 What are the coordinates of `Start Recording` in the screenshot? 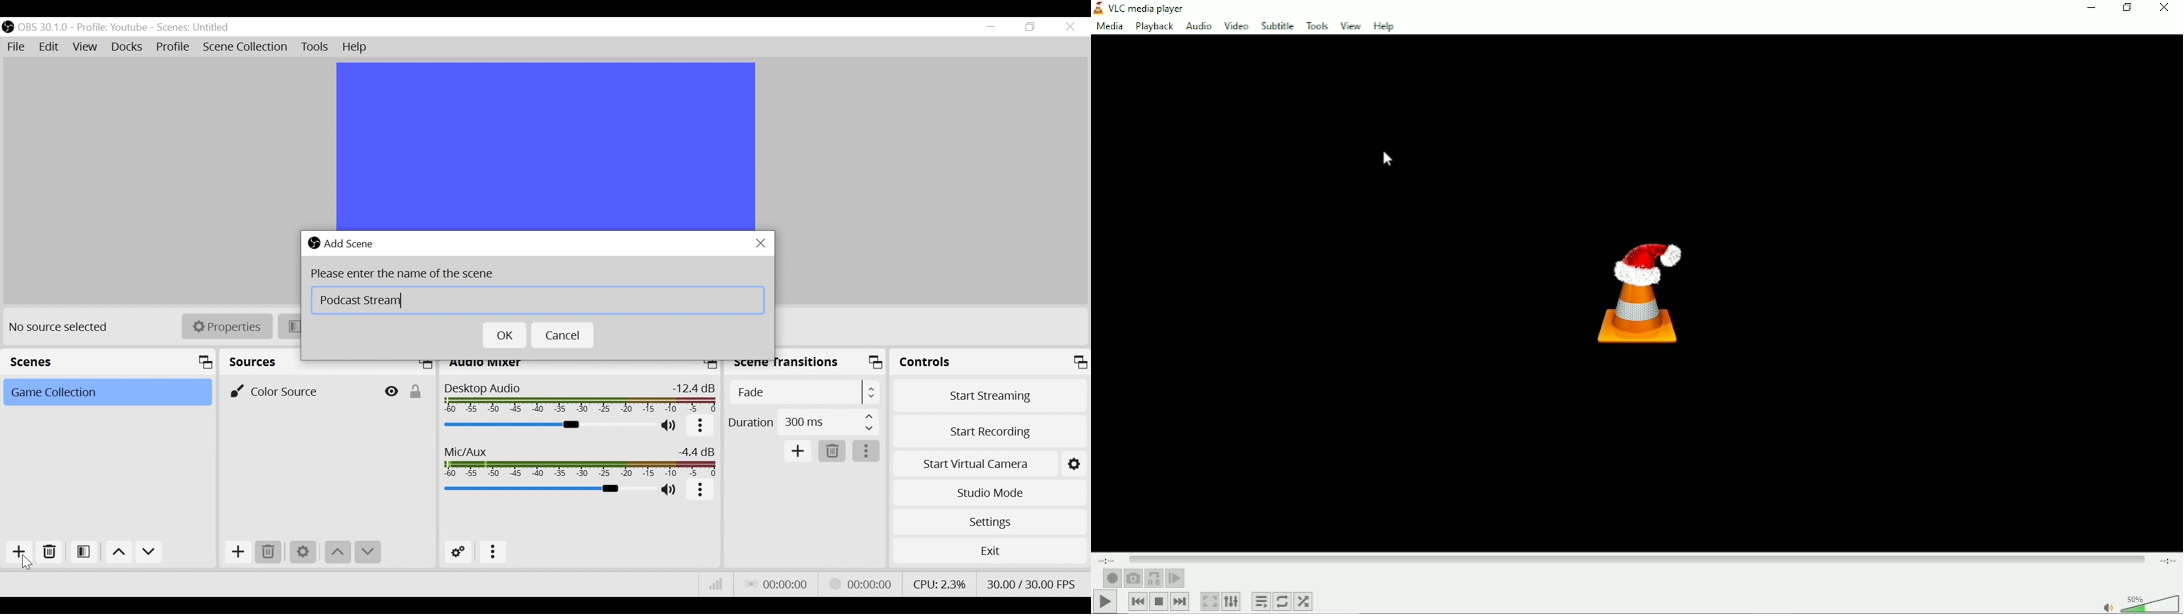 It's located at (990, 429).